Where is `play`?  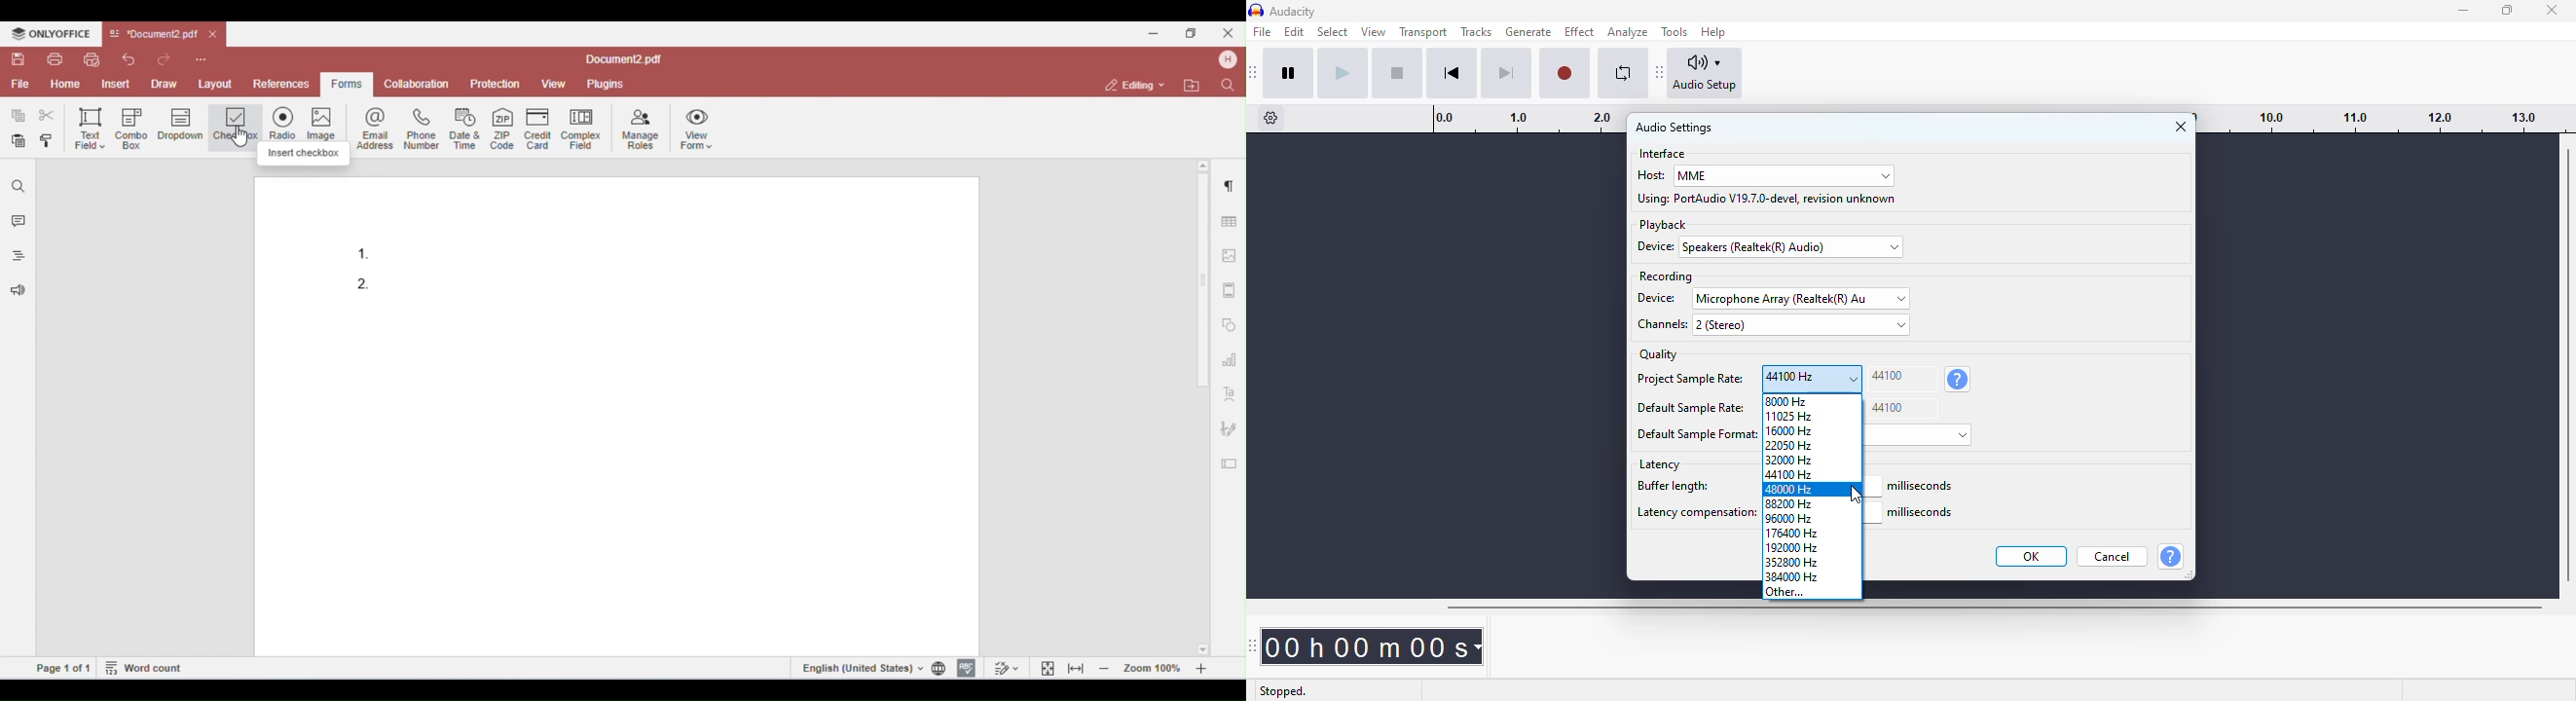 play is located at coordinates (1343, 73).